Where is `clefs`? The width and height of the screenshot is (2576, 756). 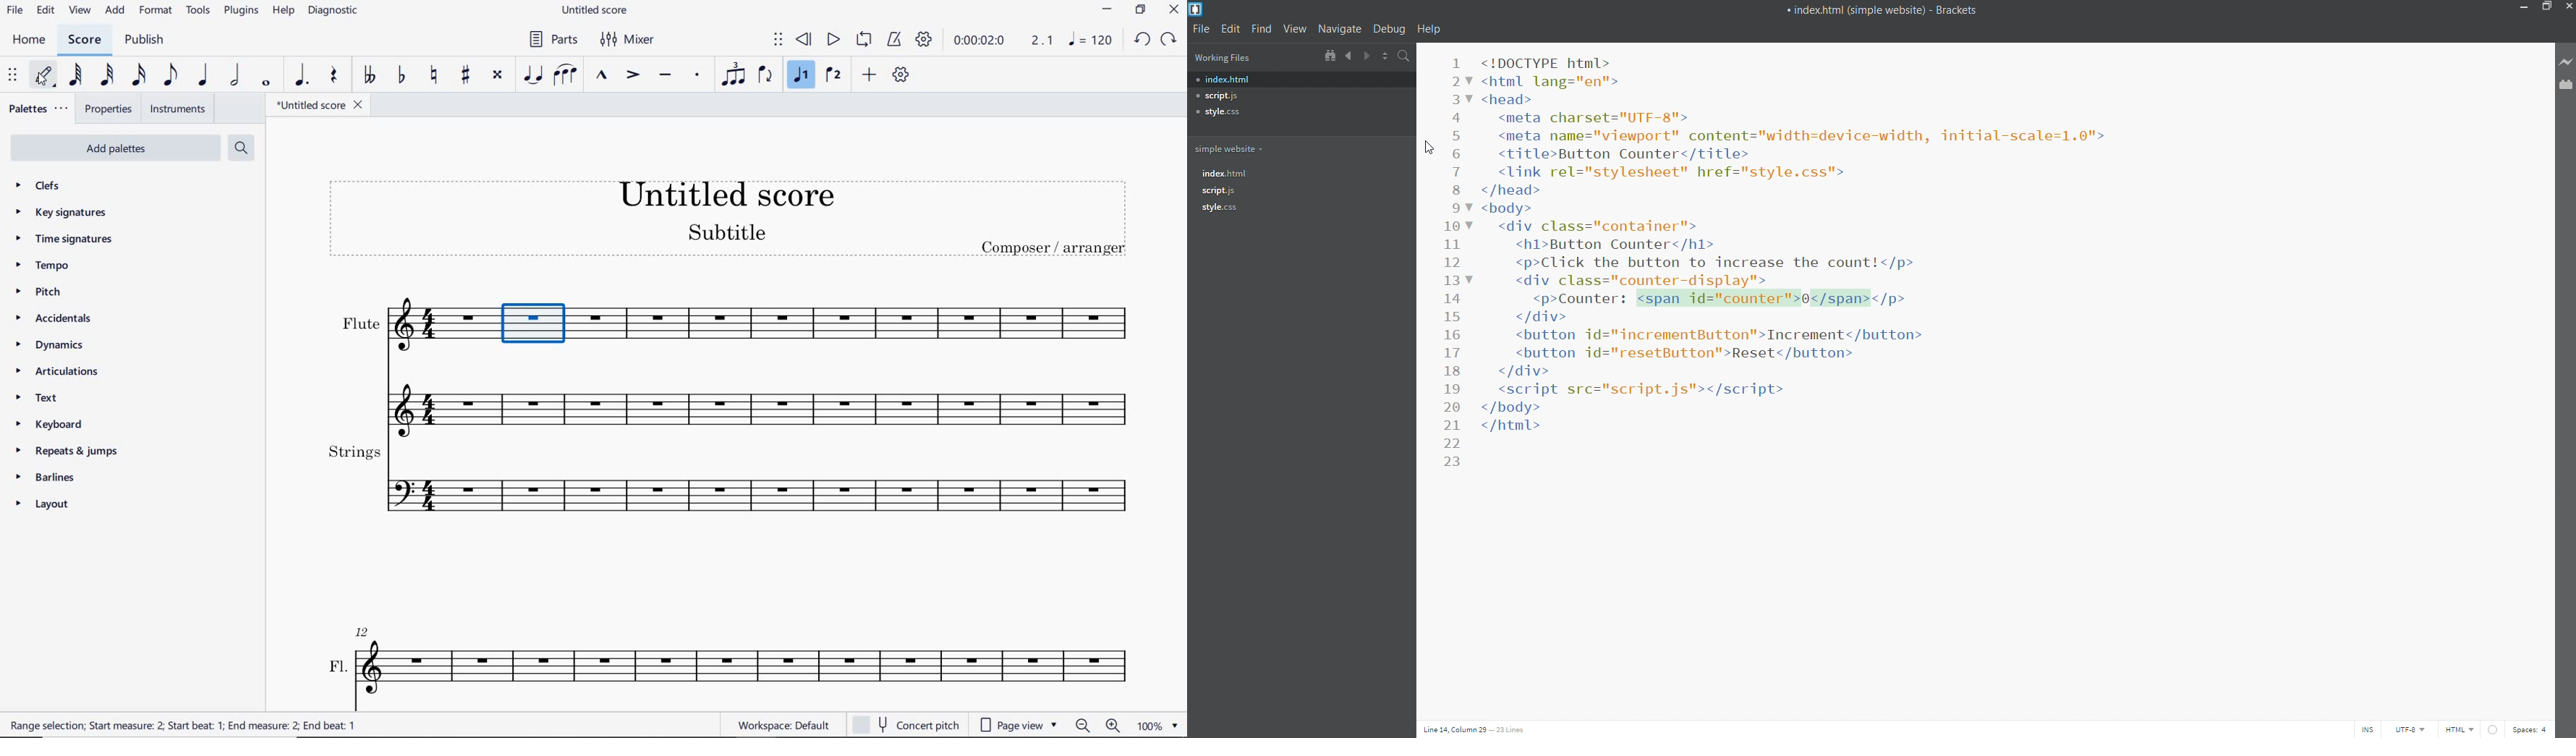
clefs is located at coordinates (61, 187).